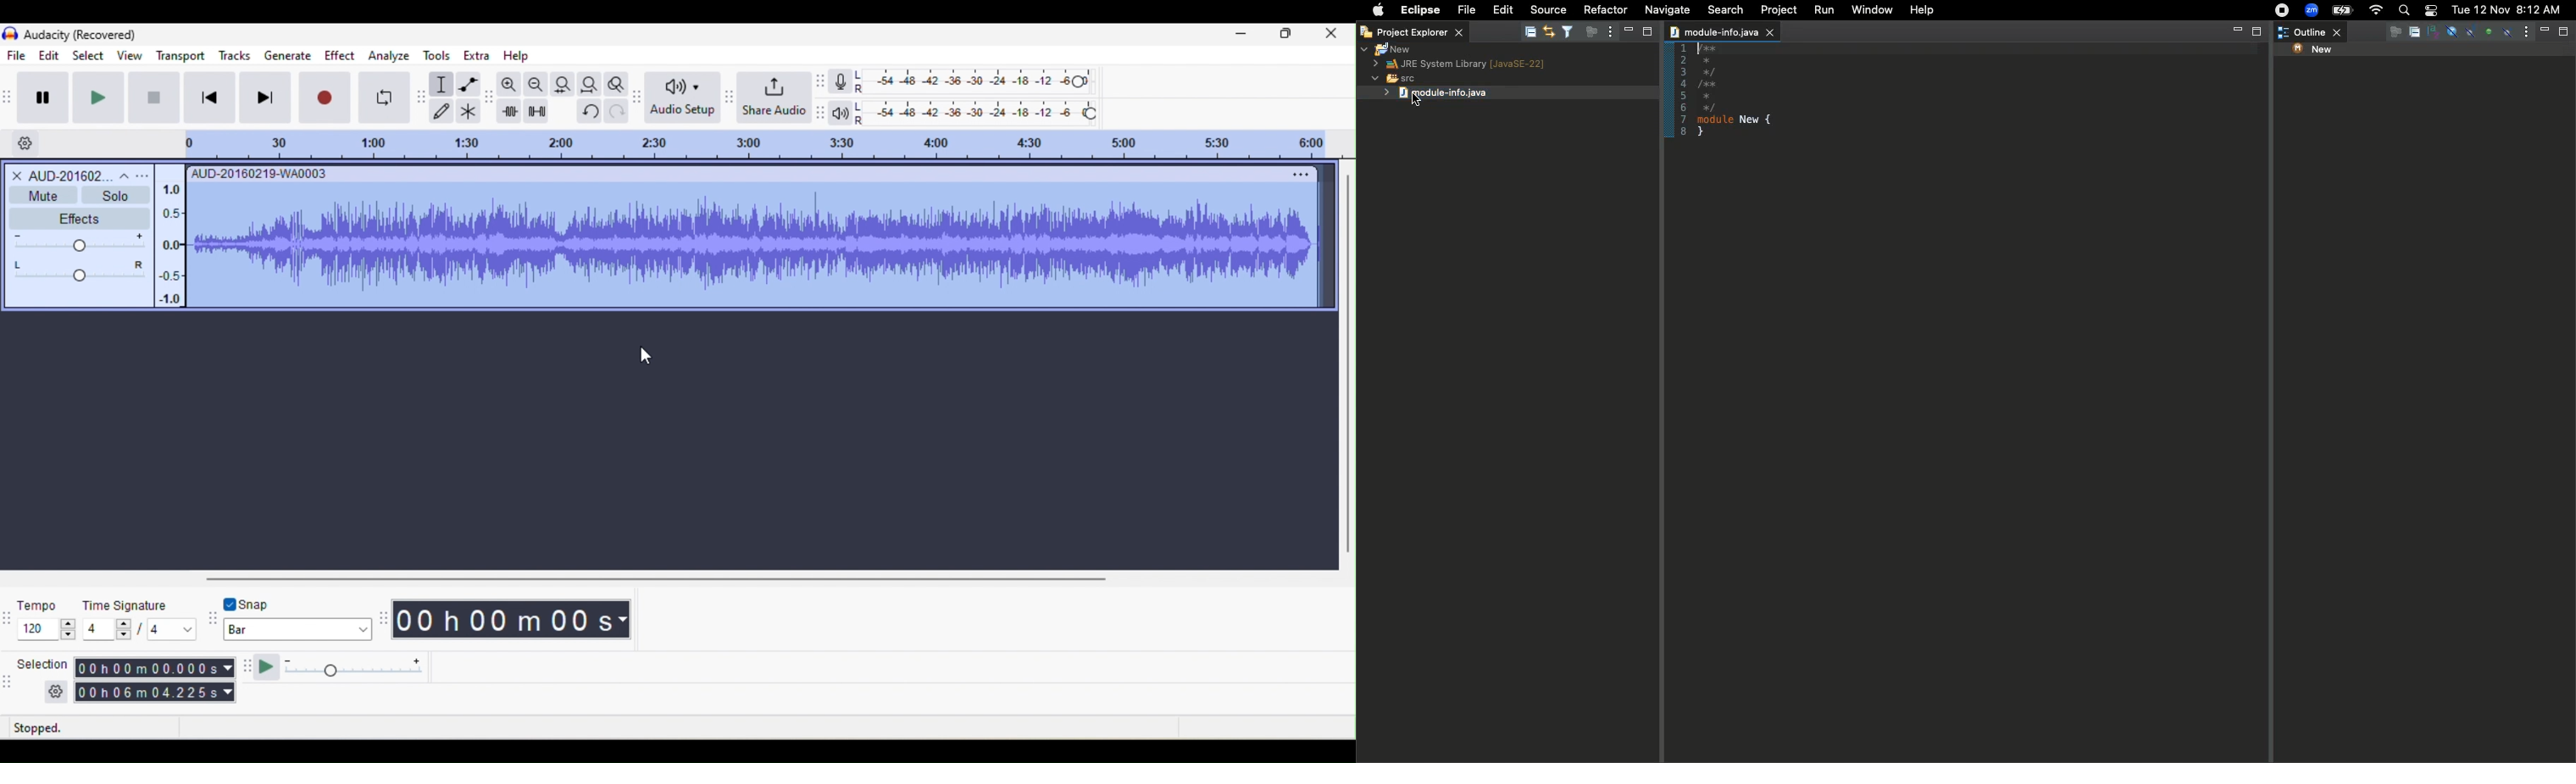  I want to click on Navigate, so click(1667, 12).